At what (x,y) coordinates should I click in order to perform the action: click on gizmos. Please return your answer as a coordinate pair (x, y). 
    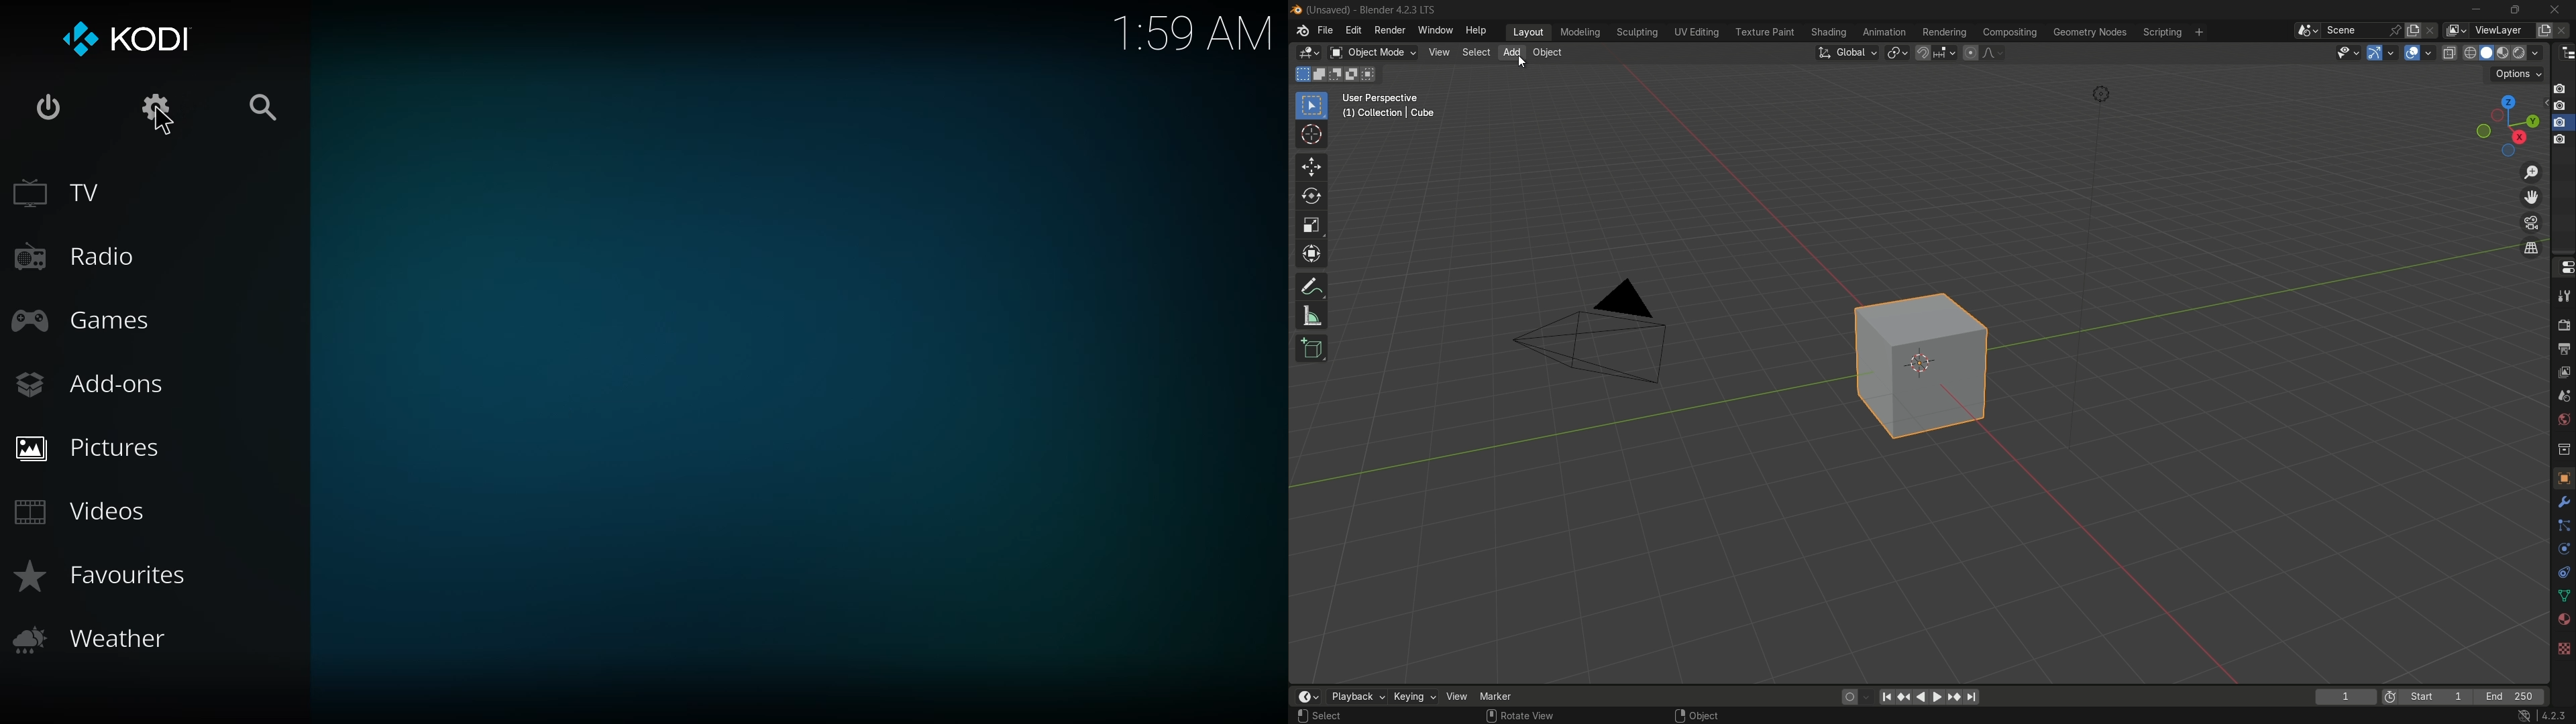
    Looking at the image, I should click on (2391, 52).